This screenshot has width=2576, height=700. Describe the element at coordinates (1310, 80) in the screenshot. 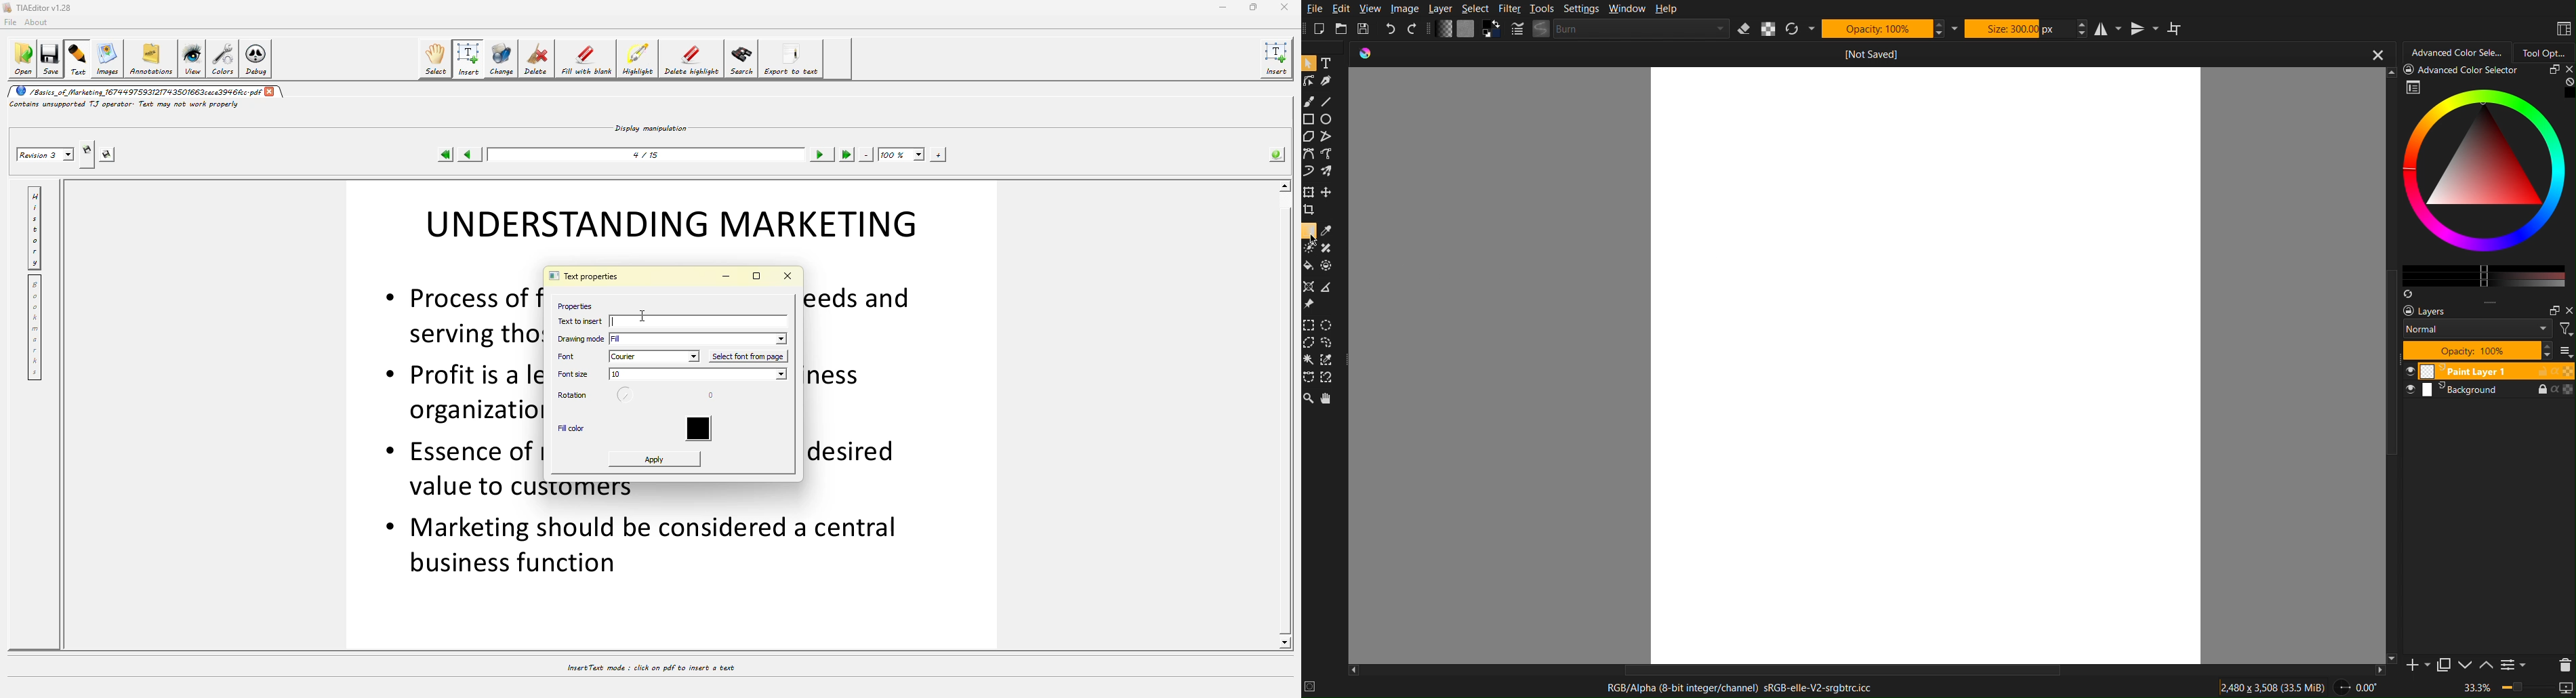

I see `Linework` at that location.